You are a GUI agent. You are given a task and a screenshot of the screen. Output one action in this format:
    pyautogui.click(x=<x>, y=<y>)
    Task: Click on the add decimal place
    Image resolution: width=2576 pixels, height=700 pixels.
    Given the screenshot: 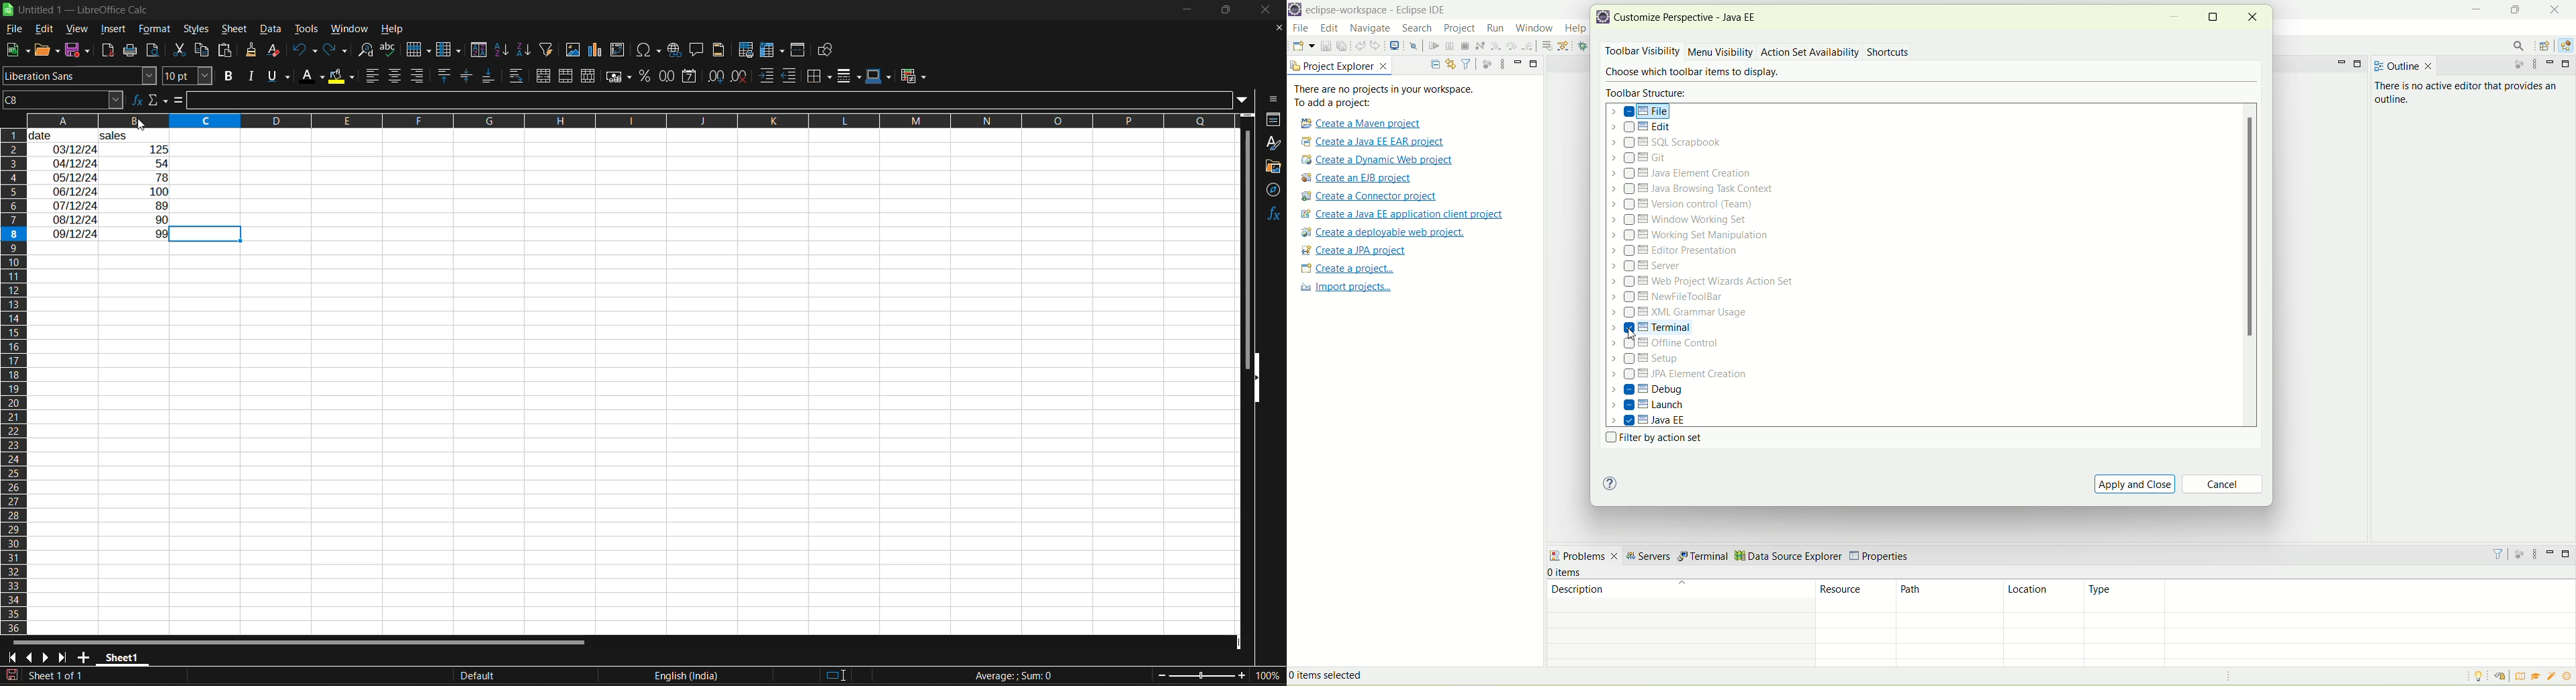 What is the action you would take?
    pyautogui.click(x=714, y=77)
    